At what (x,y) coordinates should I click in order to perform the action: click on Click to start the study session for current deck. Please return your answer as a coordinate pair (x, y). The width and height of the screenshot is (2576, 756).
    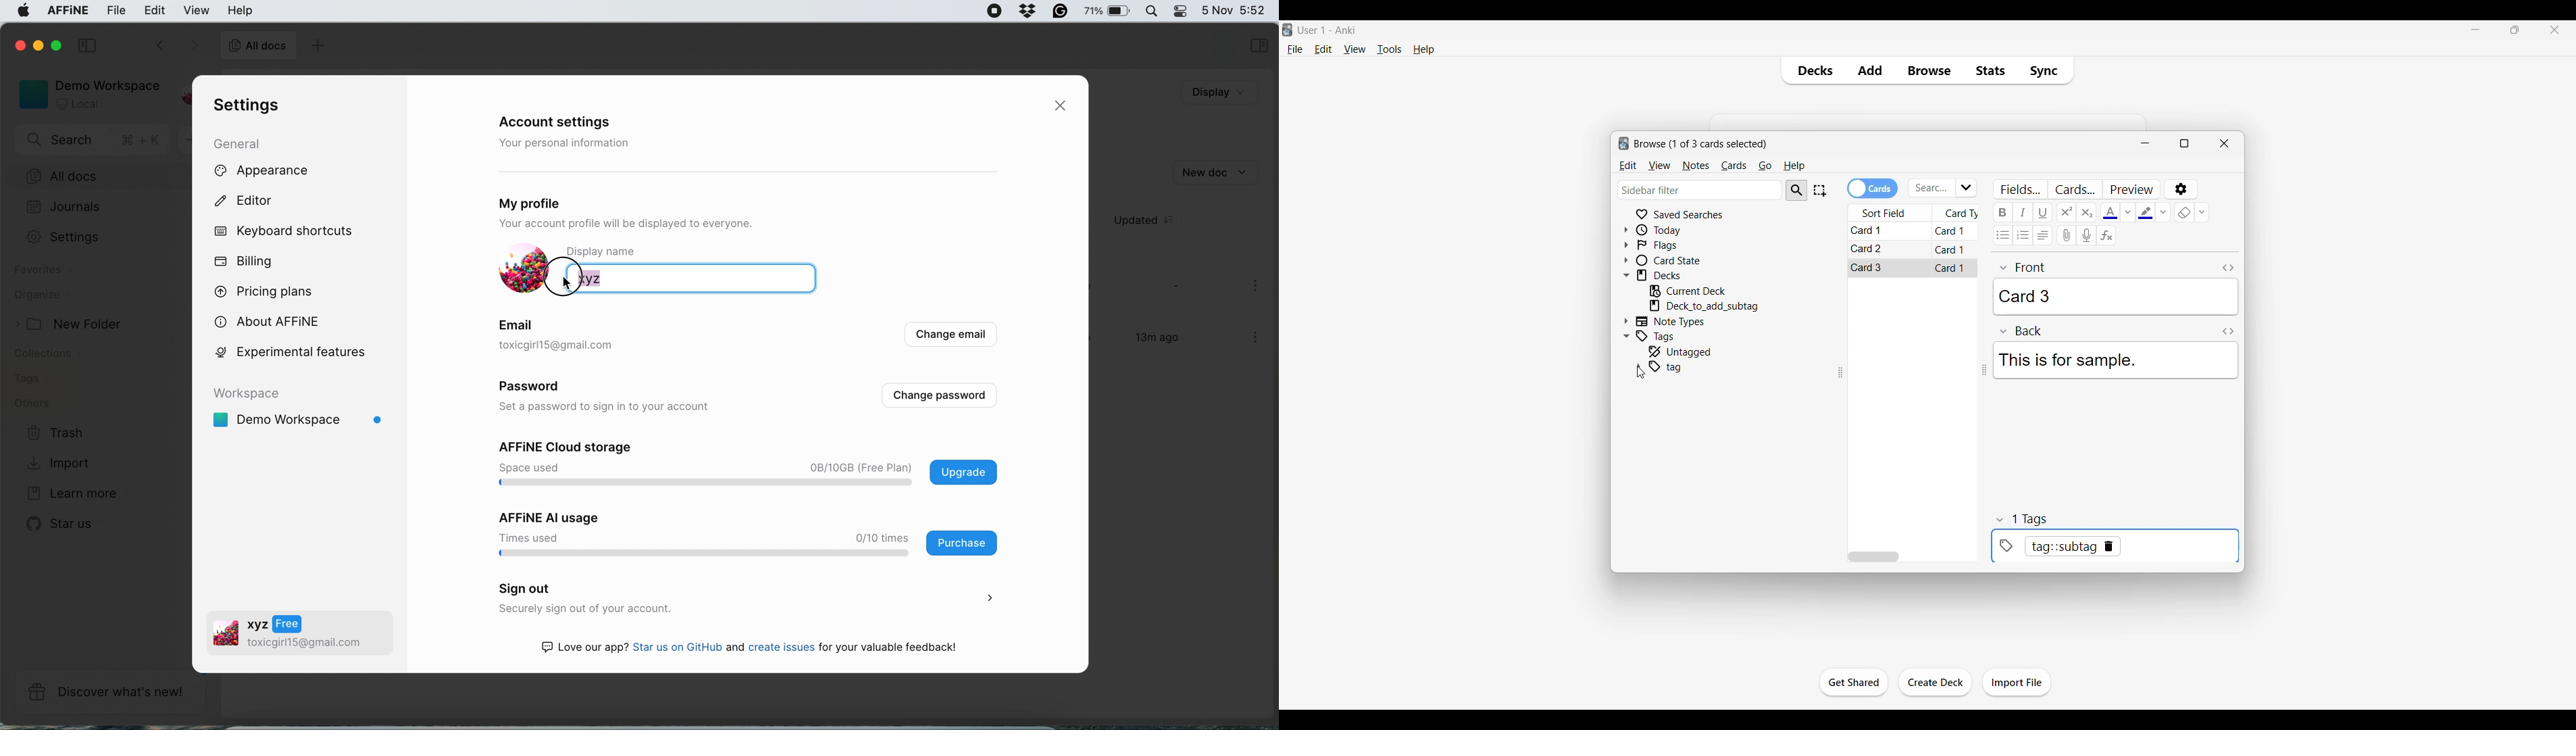
    Looking at the image, I should click on (1854, 683).